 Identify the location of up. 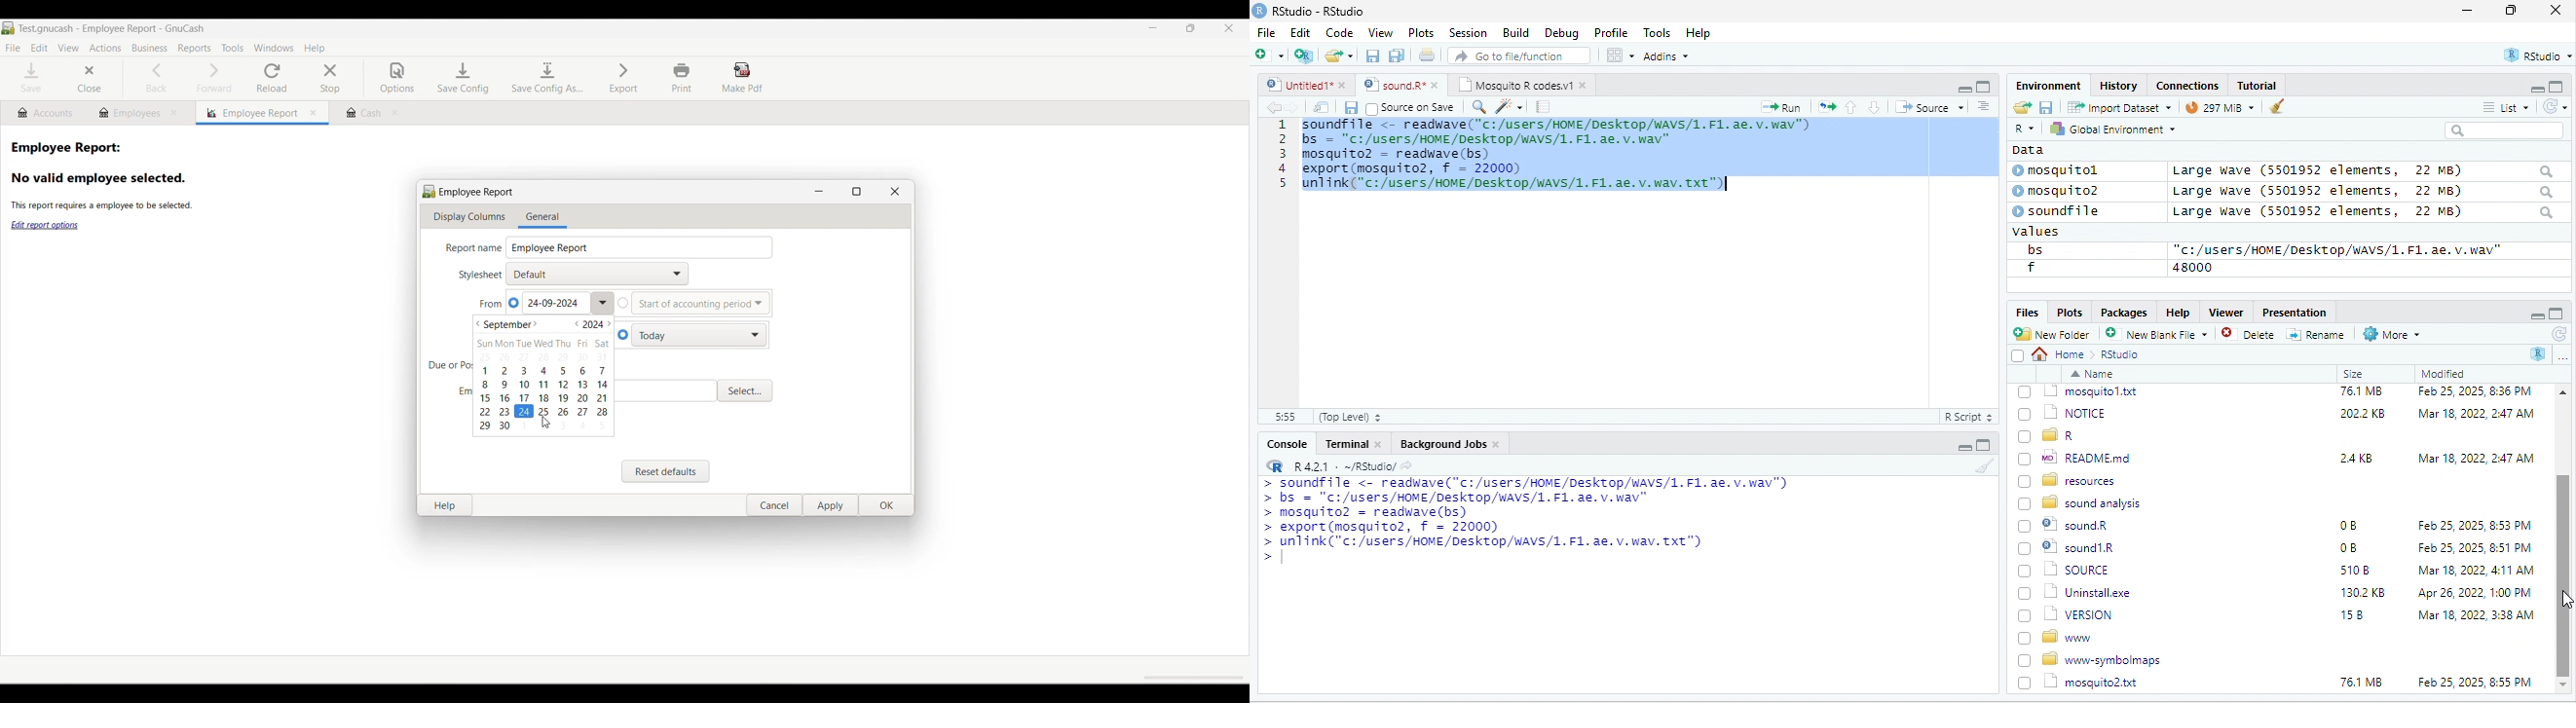
(1852, 106).